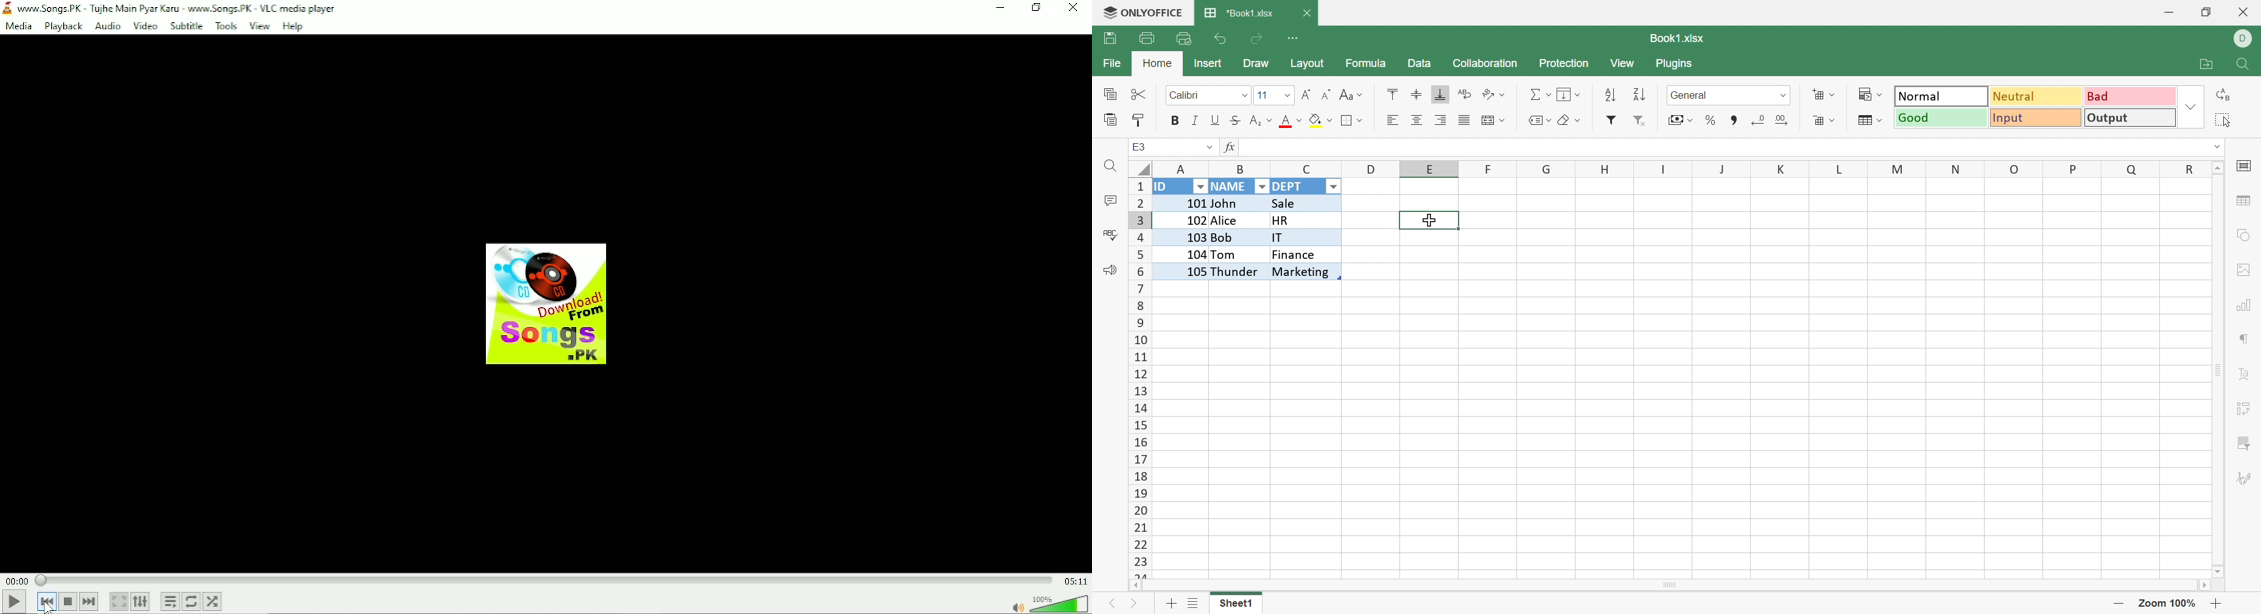  What do you see at coordinates (1639, 120) in the screenshot?
I see `Remove Filter` at bounding box center [1639, 120].